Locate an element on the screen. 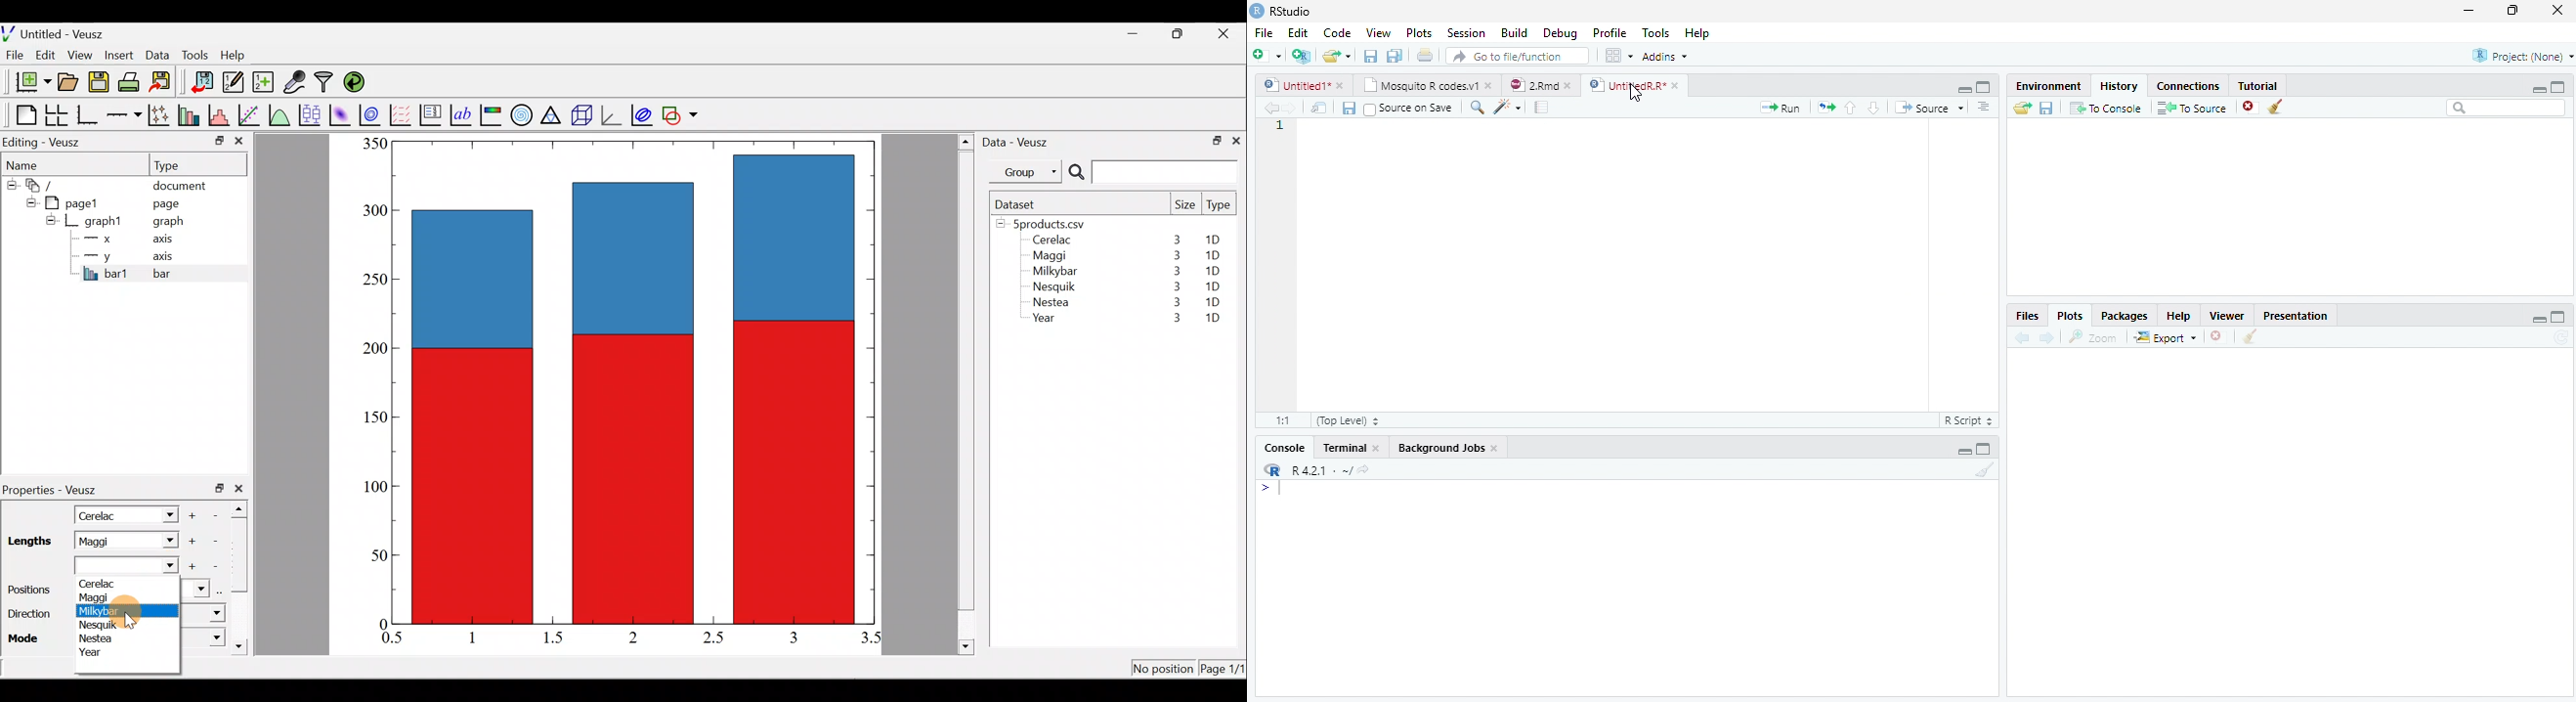  Show in new window is located at coordinates (1319, 108).